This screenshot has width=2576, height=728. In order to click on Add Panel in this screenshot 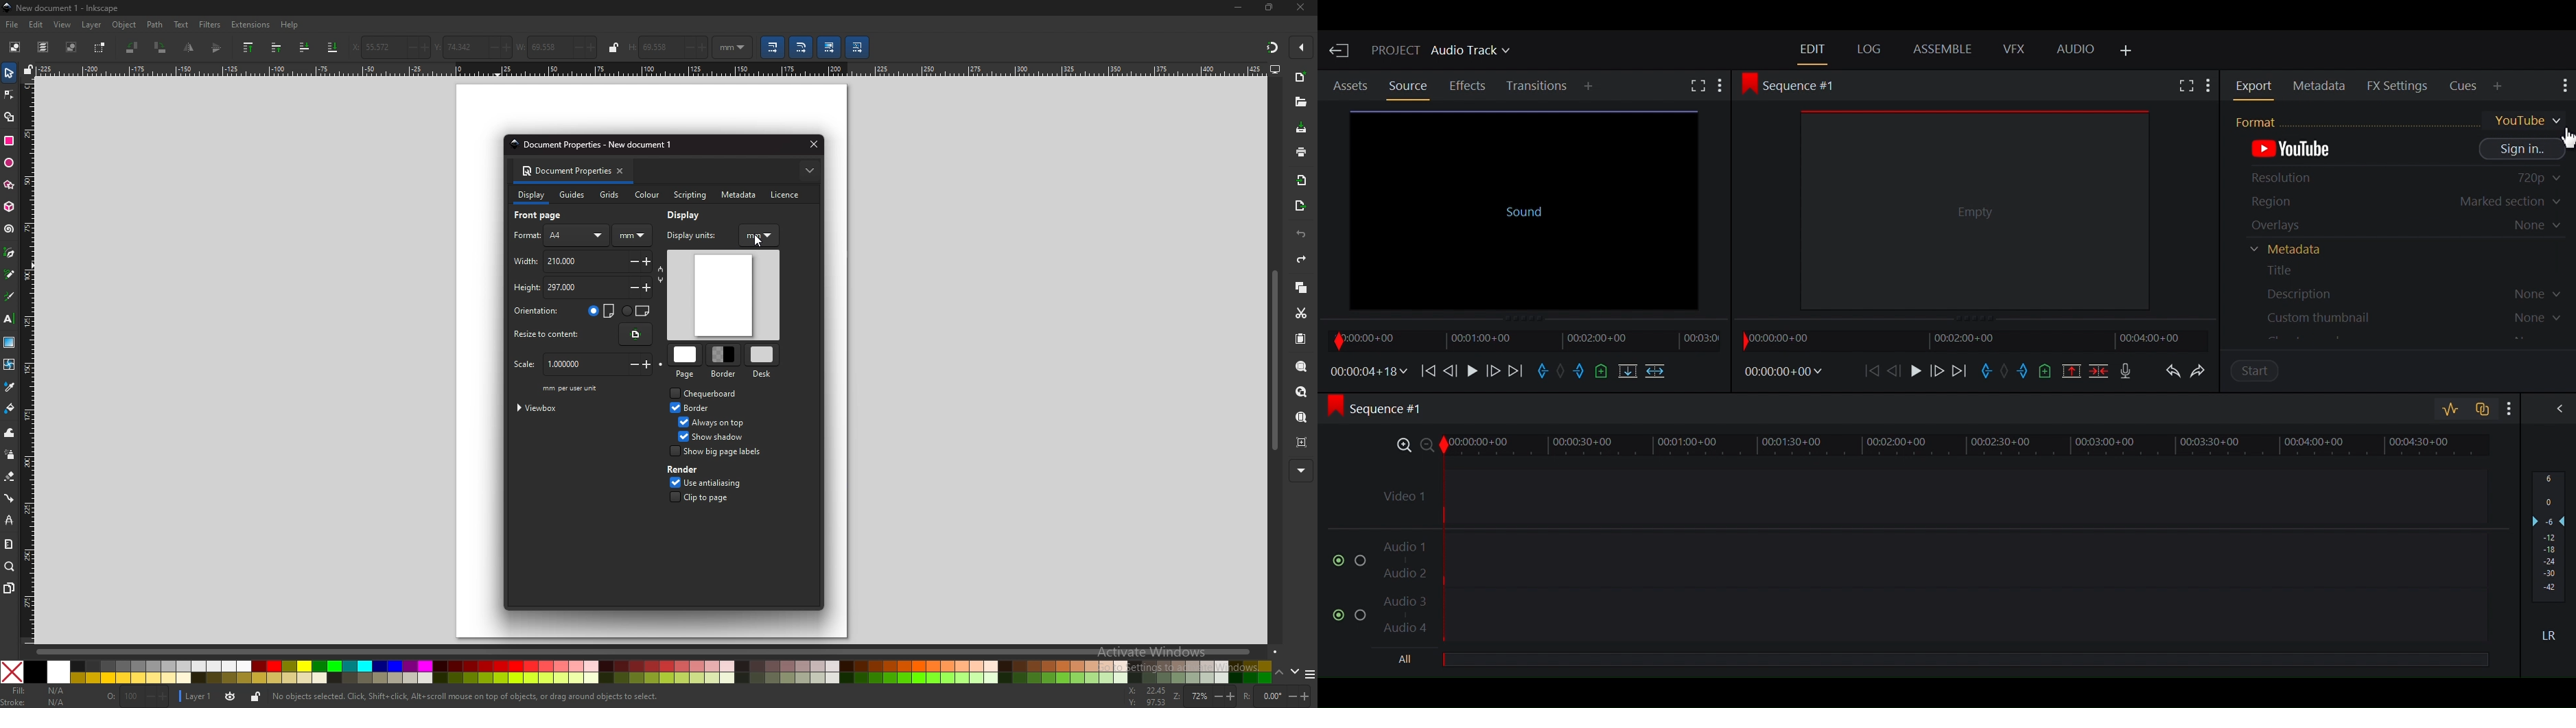, I will do `click(2127, 52)`.